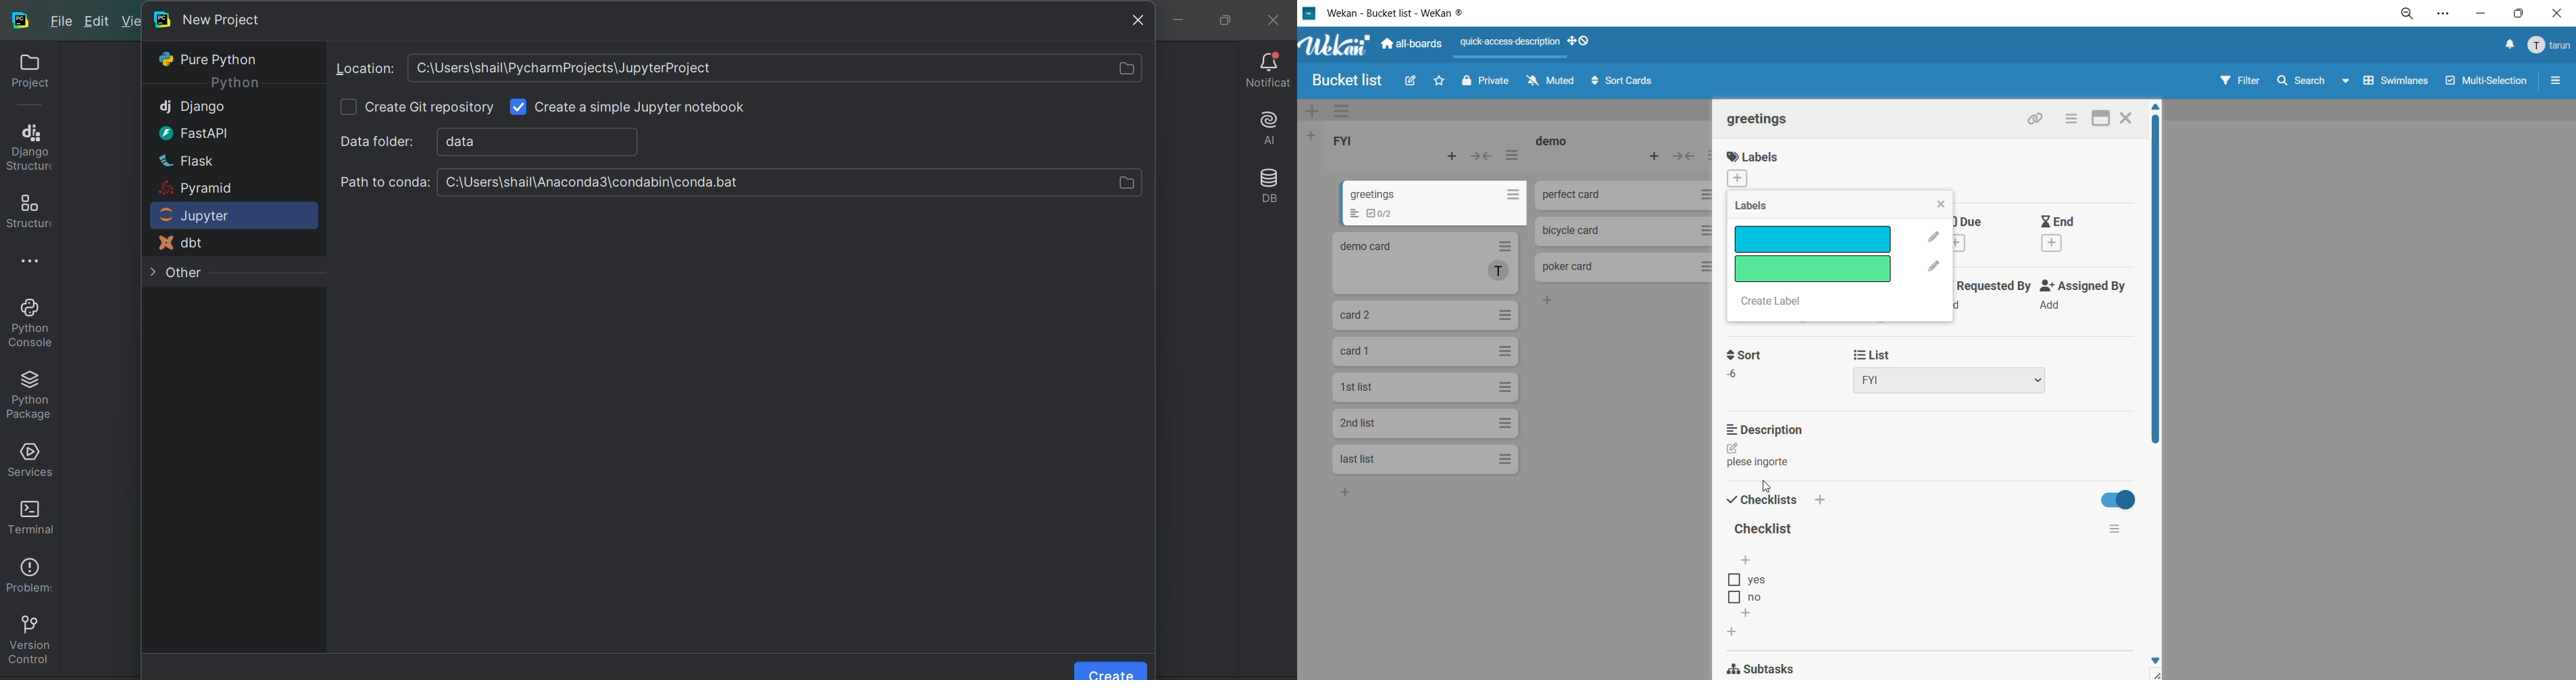 This screenshot has width=2576, height=700. What do you see at coordinates (1431, 424) in the screenshot?
I see `2nd list ` at bounding box center [1431, 424].